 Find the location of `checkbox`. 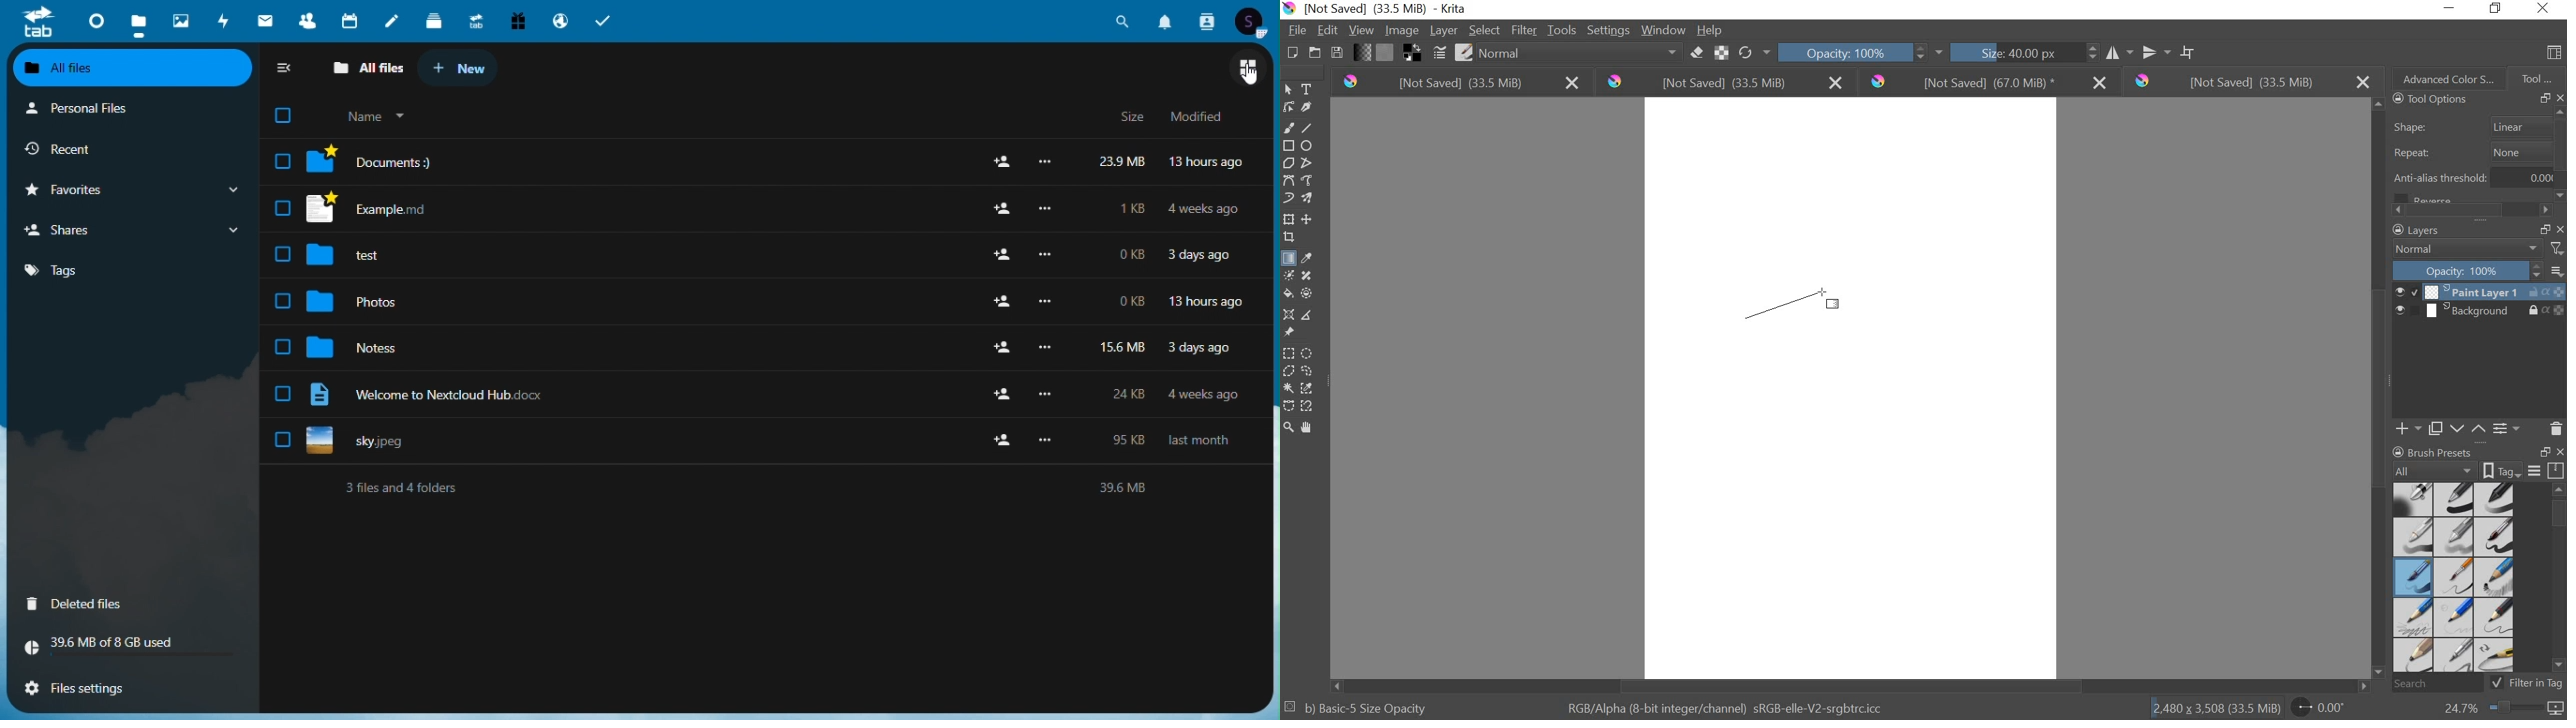

checkbox is located at coordinates (280, 208).